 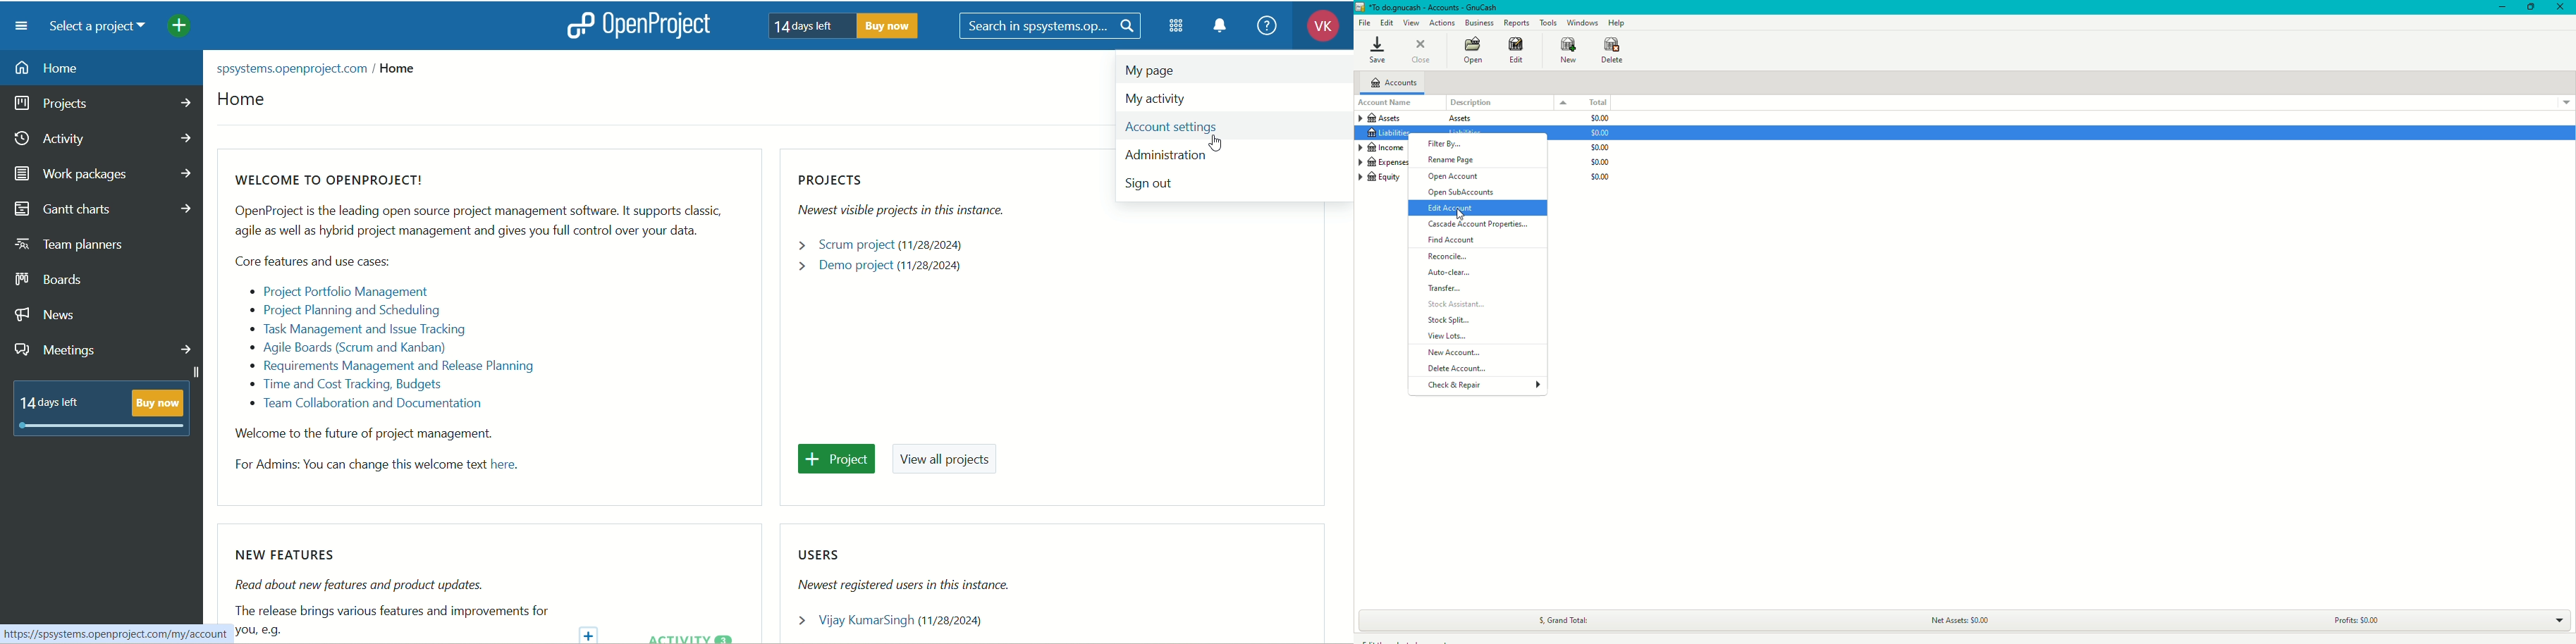 What do you see at coordinates (1166, 152) in the screenshot?
I see `administration` at bounding box center [1166, 152].